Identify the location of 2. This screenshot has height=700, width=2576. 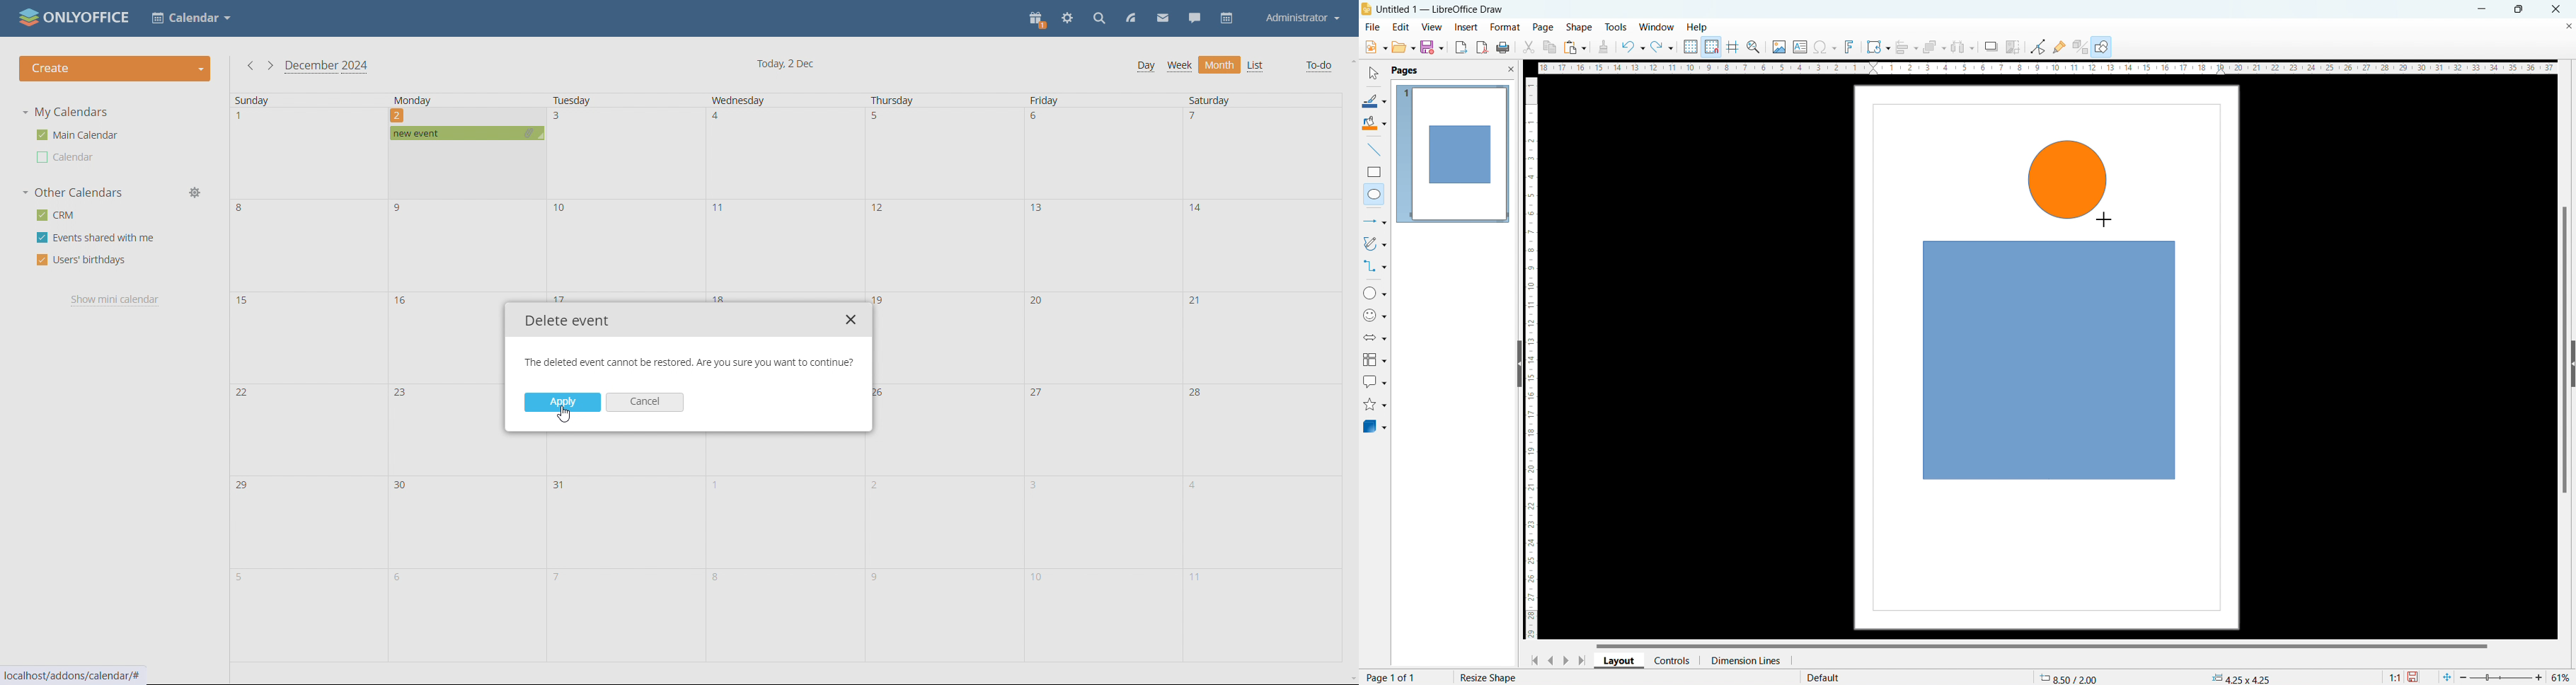
(875, 488).